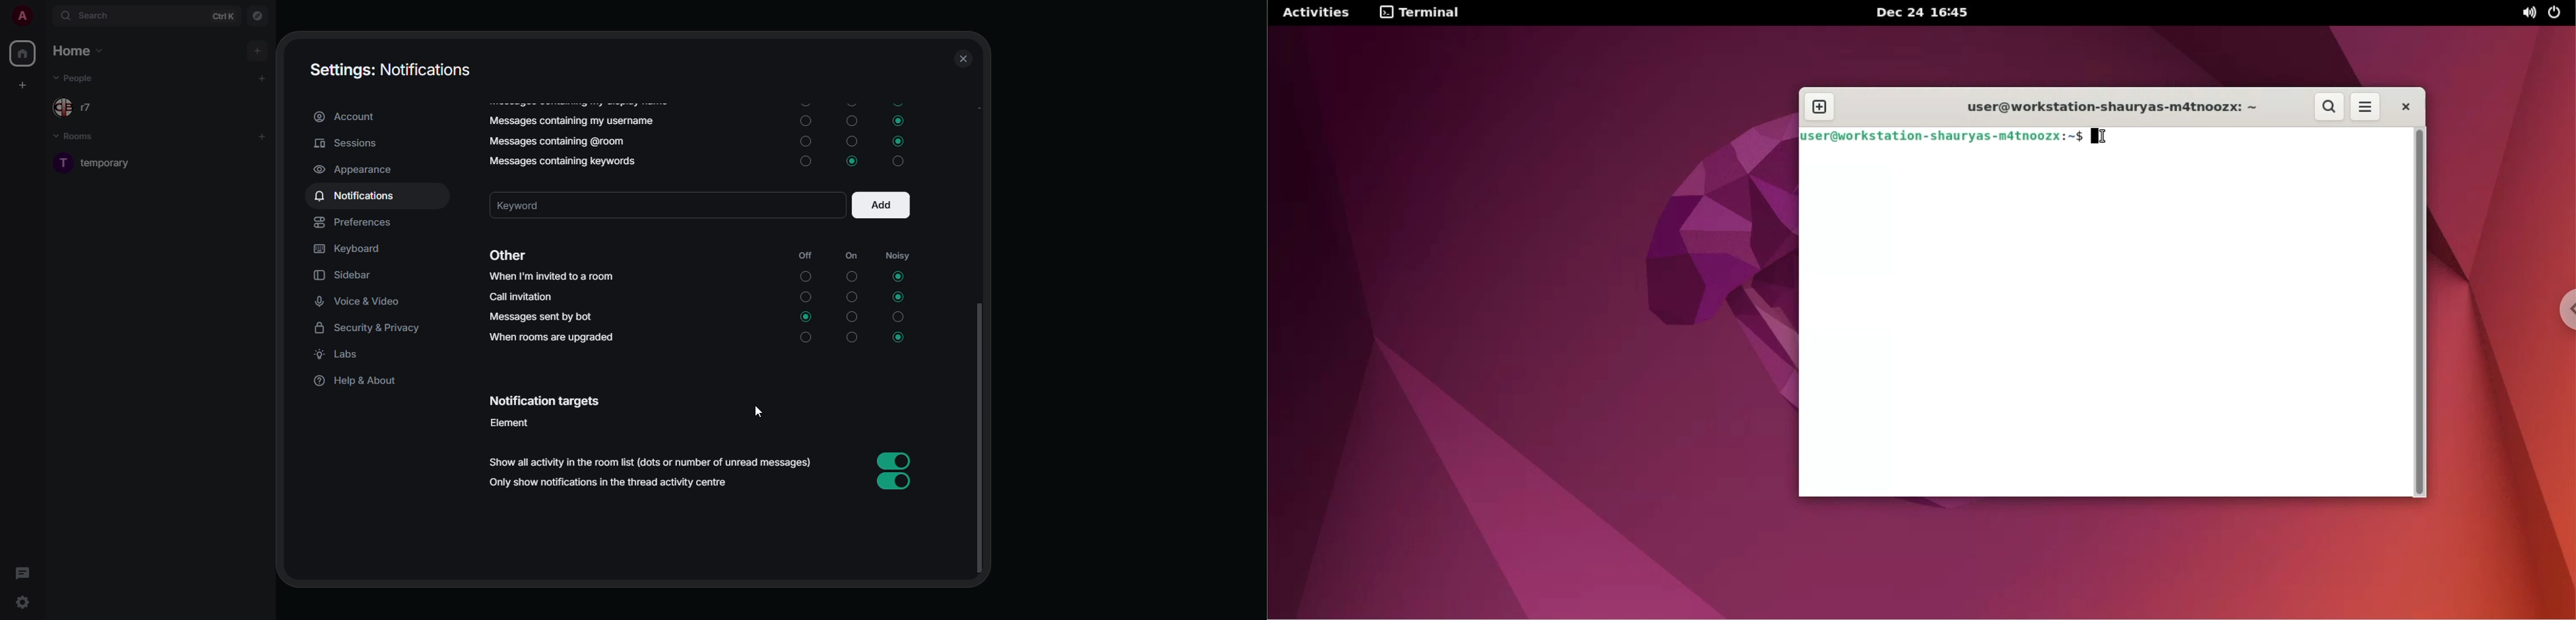 The image size is (2576, 644). I want to click on other, so click(512, 254).